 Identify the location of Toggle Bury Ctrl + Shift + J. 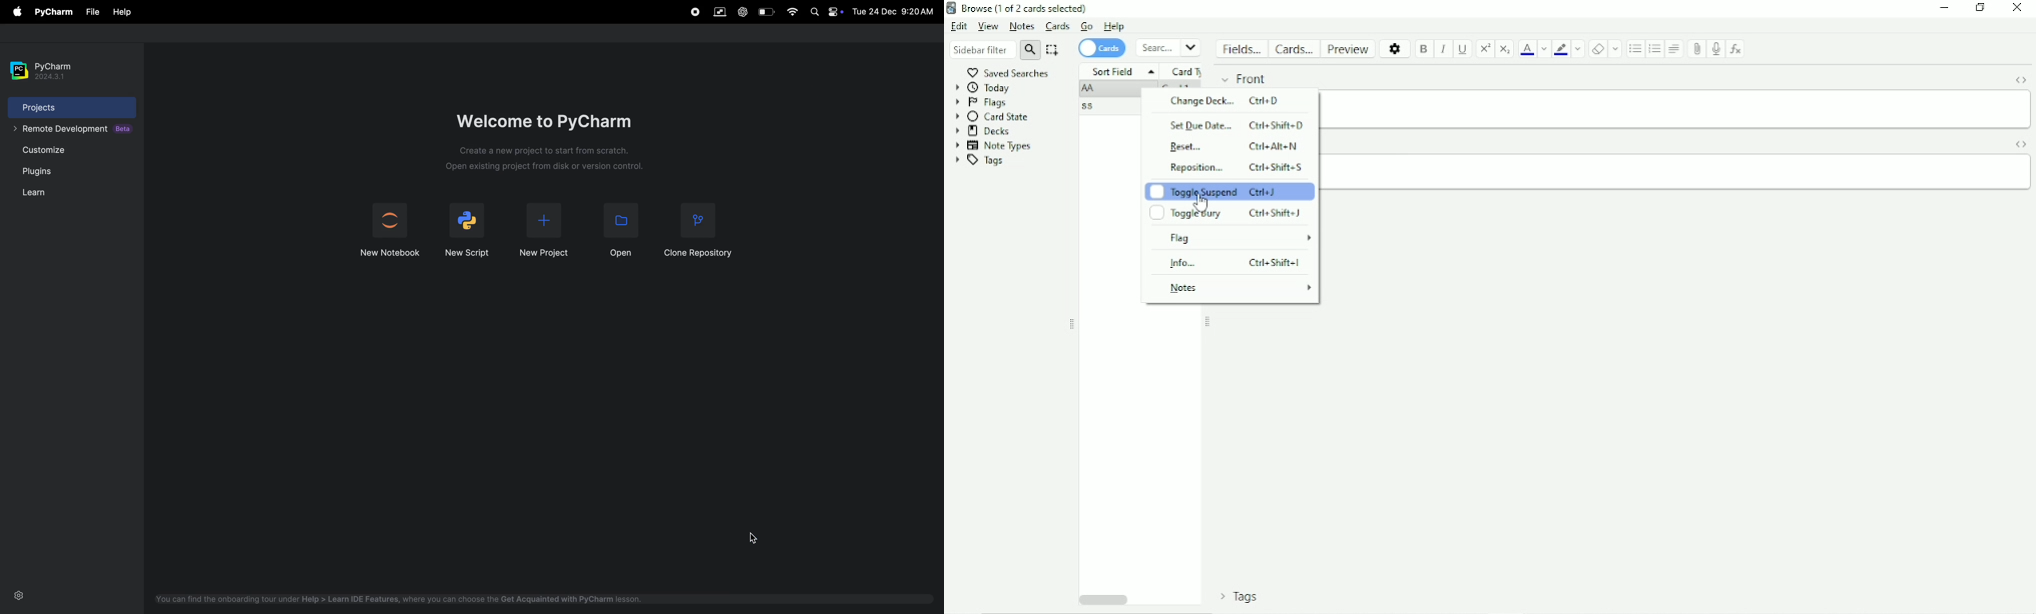
(1228, 215).